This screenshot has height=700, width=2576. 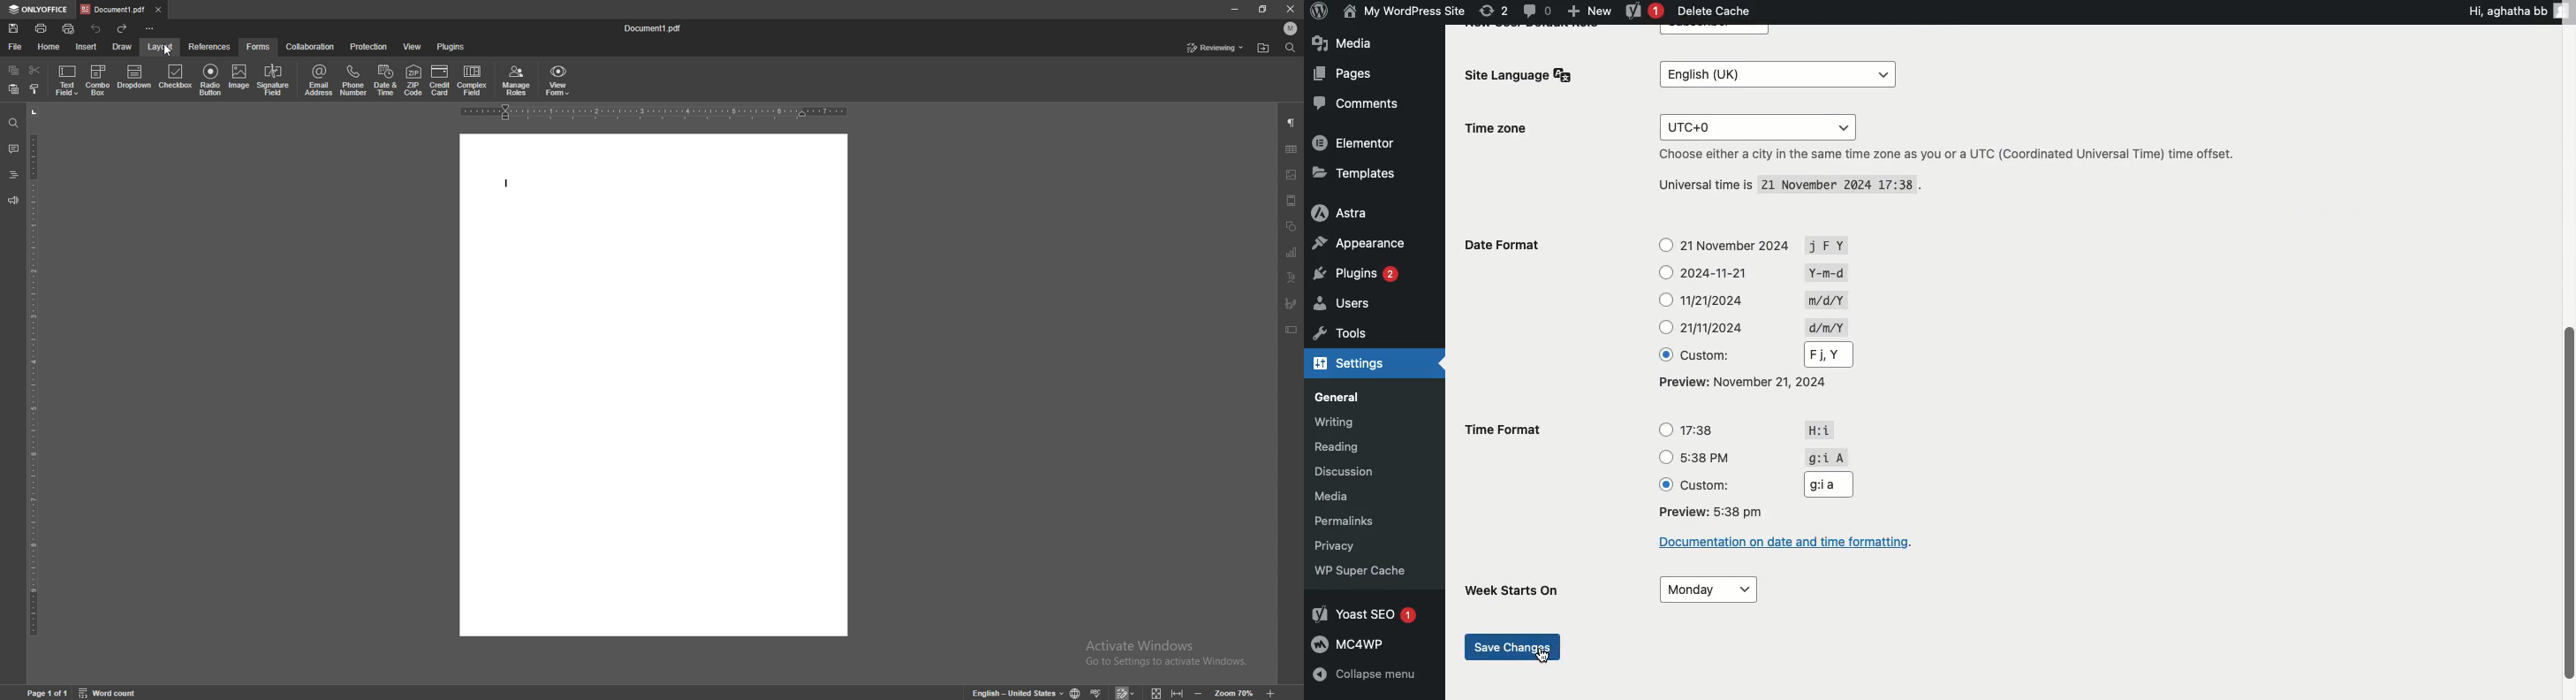 What do you see at coordinates (1263, 9) in the screenshot?
I see `resize` at bounding box center [1263, 9].